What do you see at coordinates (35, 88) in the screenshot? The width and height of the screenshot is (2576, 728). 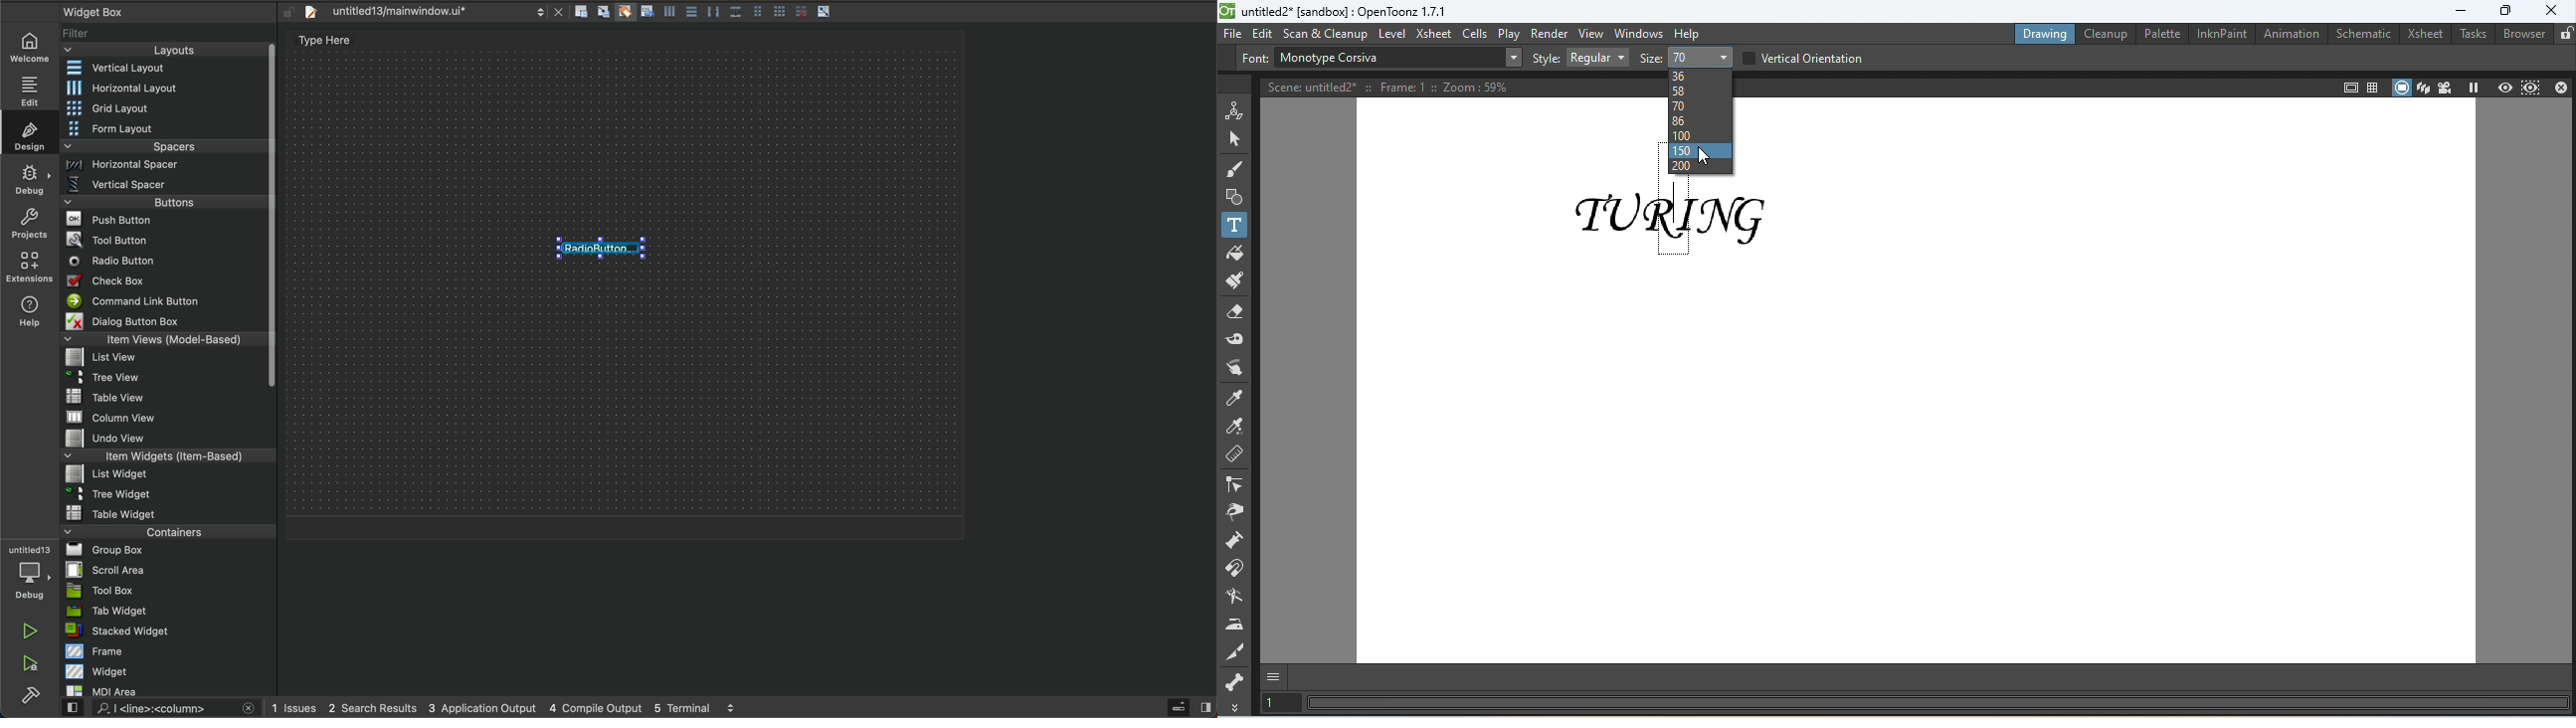 I see `edit` at bounding box center [35, 88].